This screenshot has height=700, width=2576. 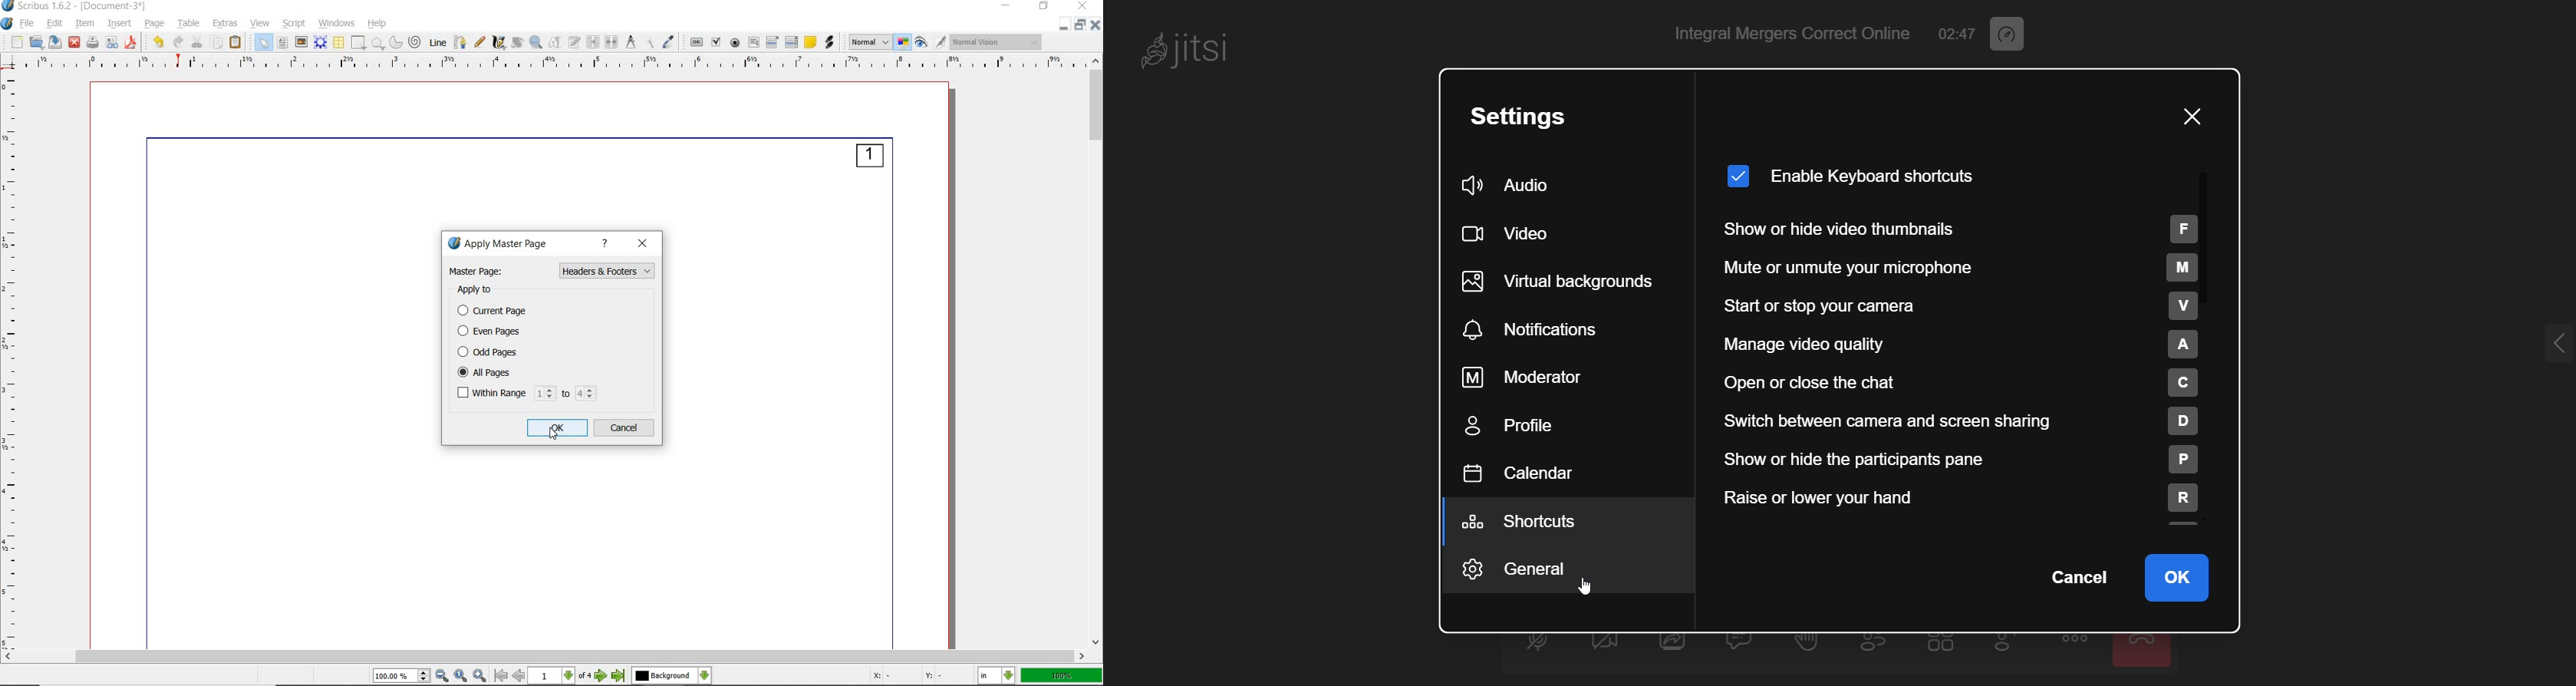 What do you see at coordinates (556, 64) in the screenshot?
I see `Ruler` at bounding box center [556, 64].